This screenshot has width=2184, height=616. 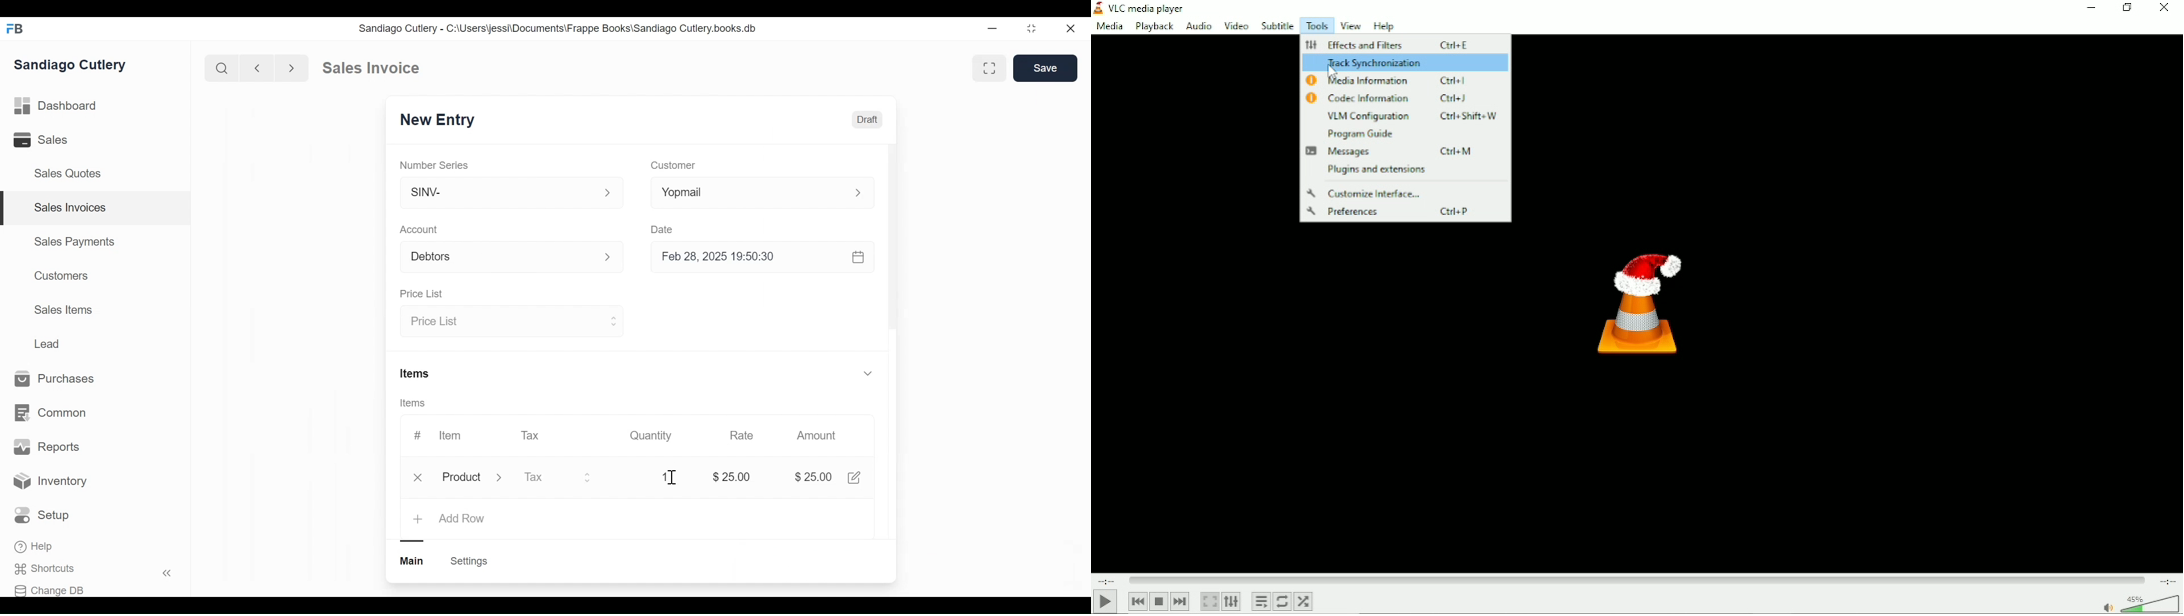 What do you see at coordinates (857, 478) in the screenshot?
I see `share` at bounding box center [857, 478].